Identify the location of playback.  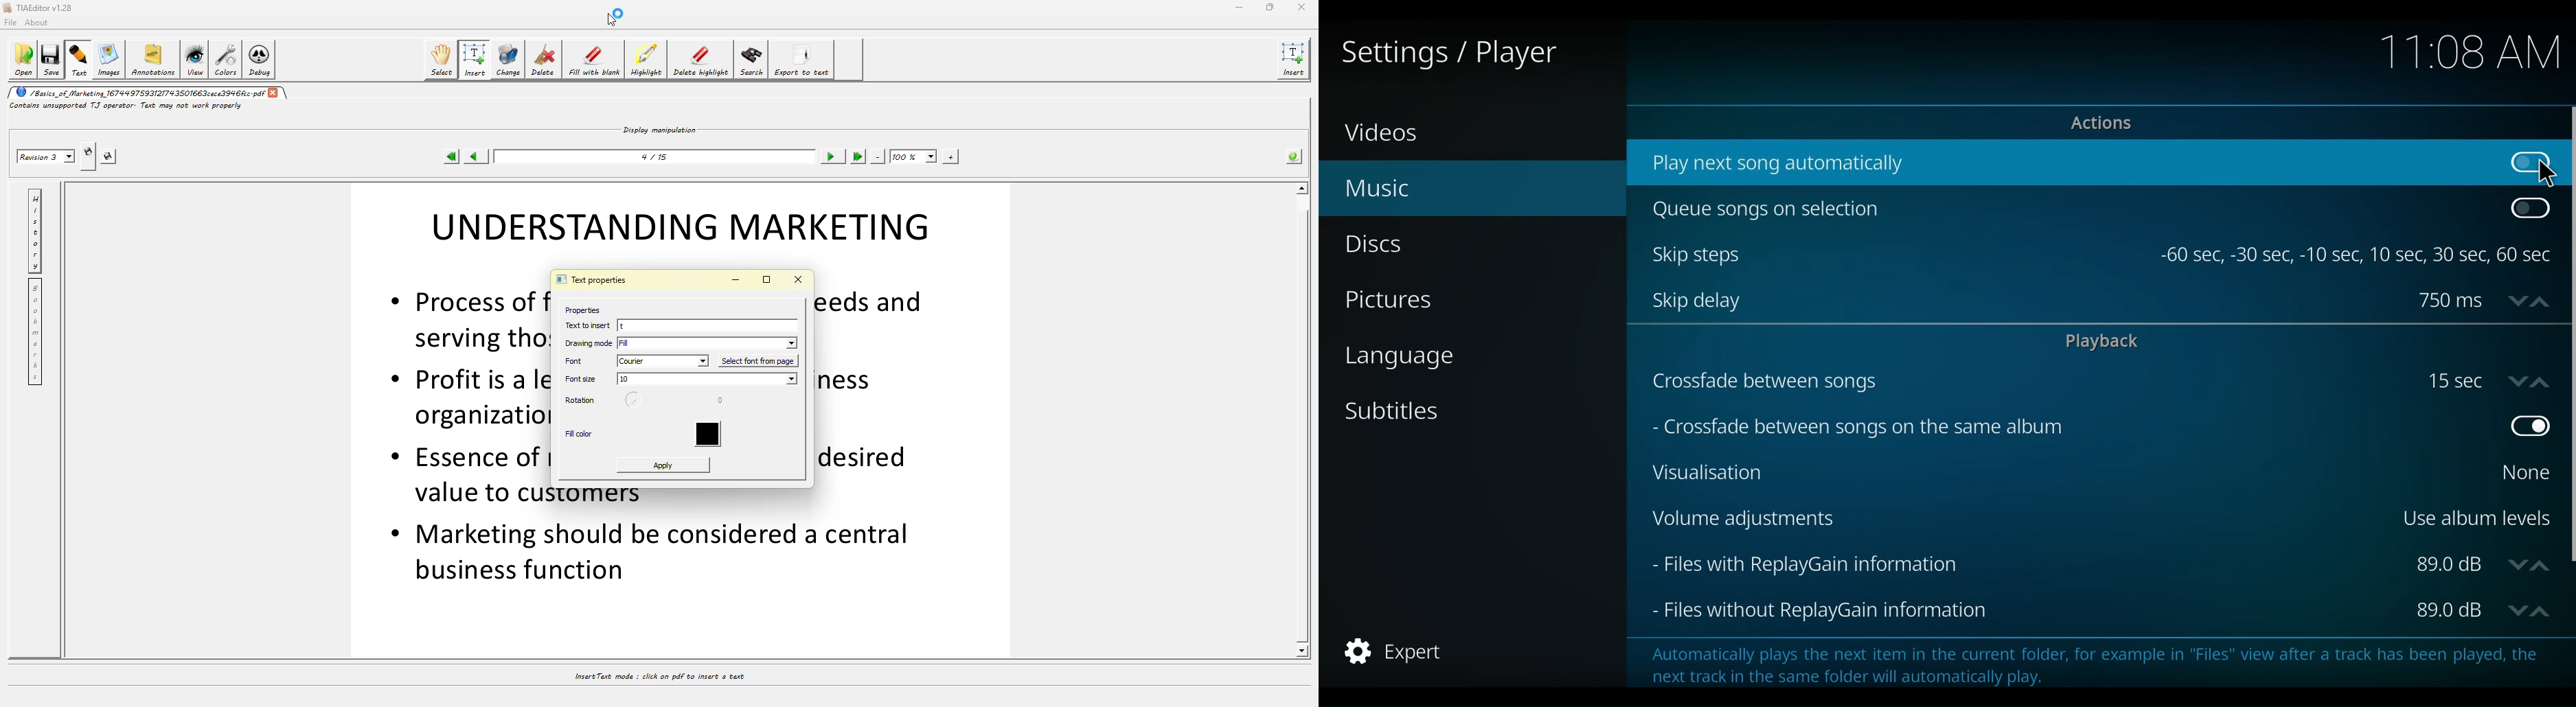
(2107, 342).